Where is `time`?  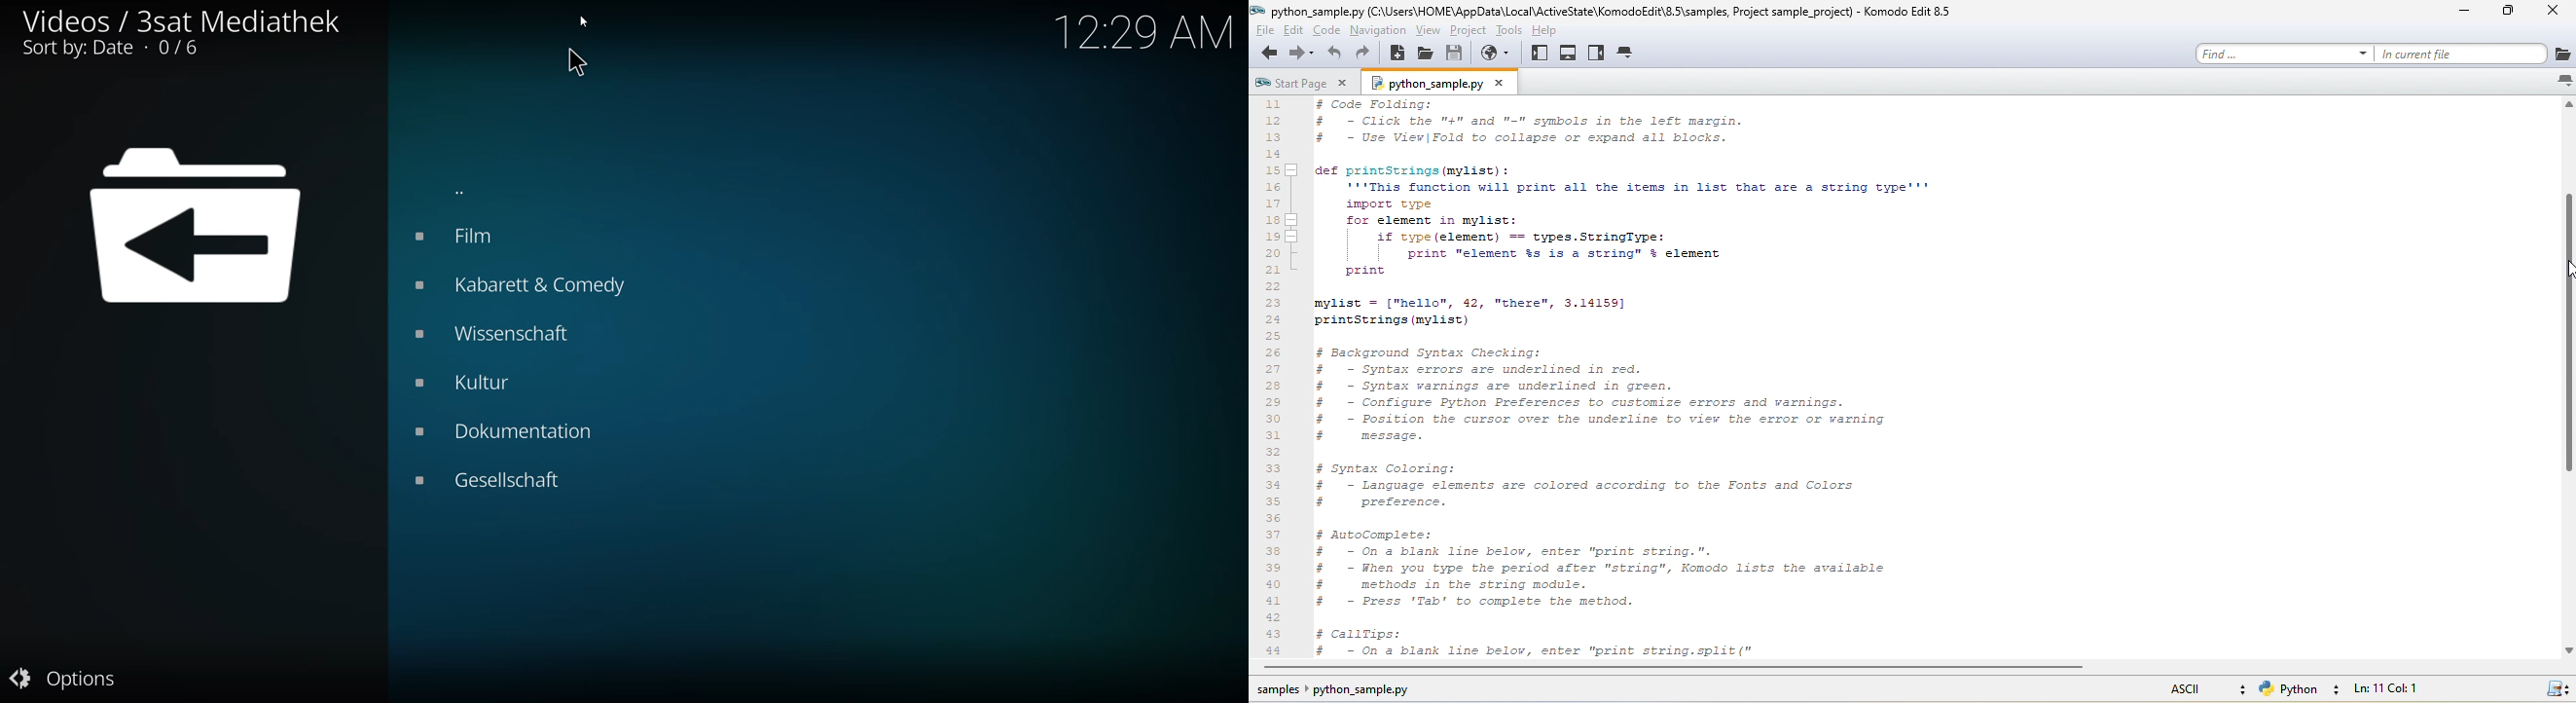 time is located at coordinates (1149, 31).